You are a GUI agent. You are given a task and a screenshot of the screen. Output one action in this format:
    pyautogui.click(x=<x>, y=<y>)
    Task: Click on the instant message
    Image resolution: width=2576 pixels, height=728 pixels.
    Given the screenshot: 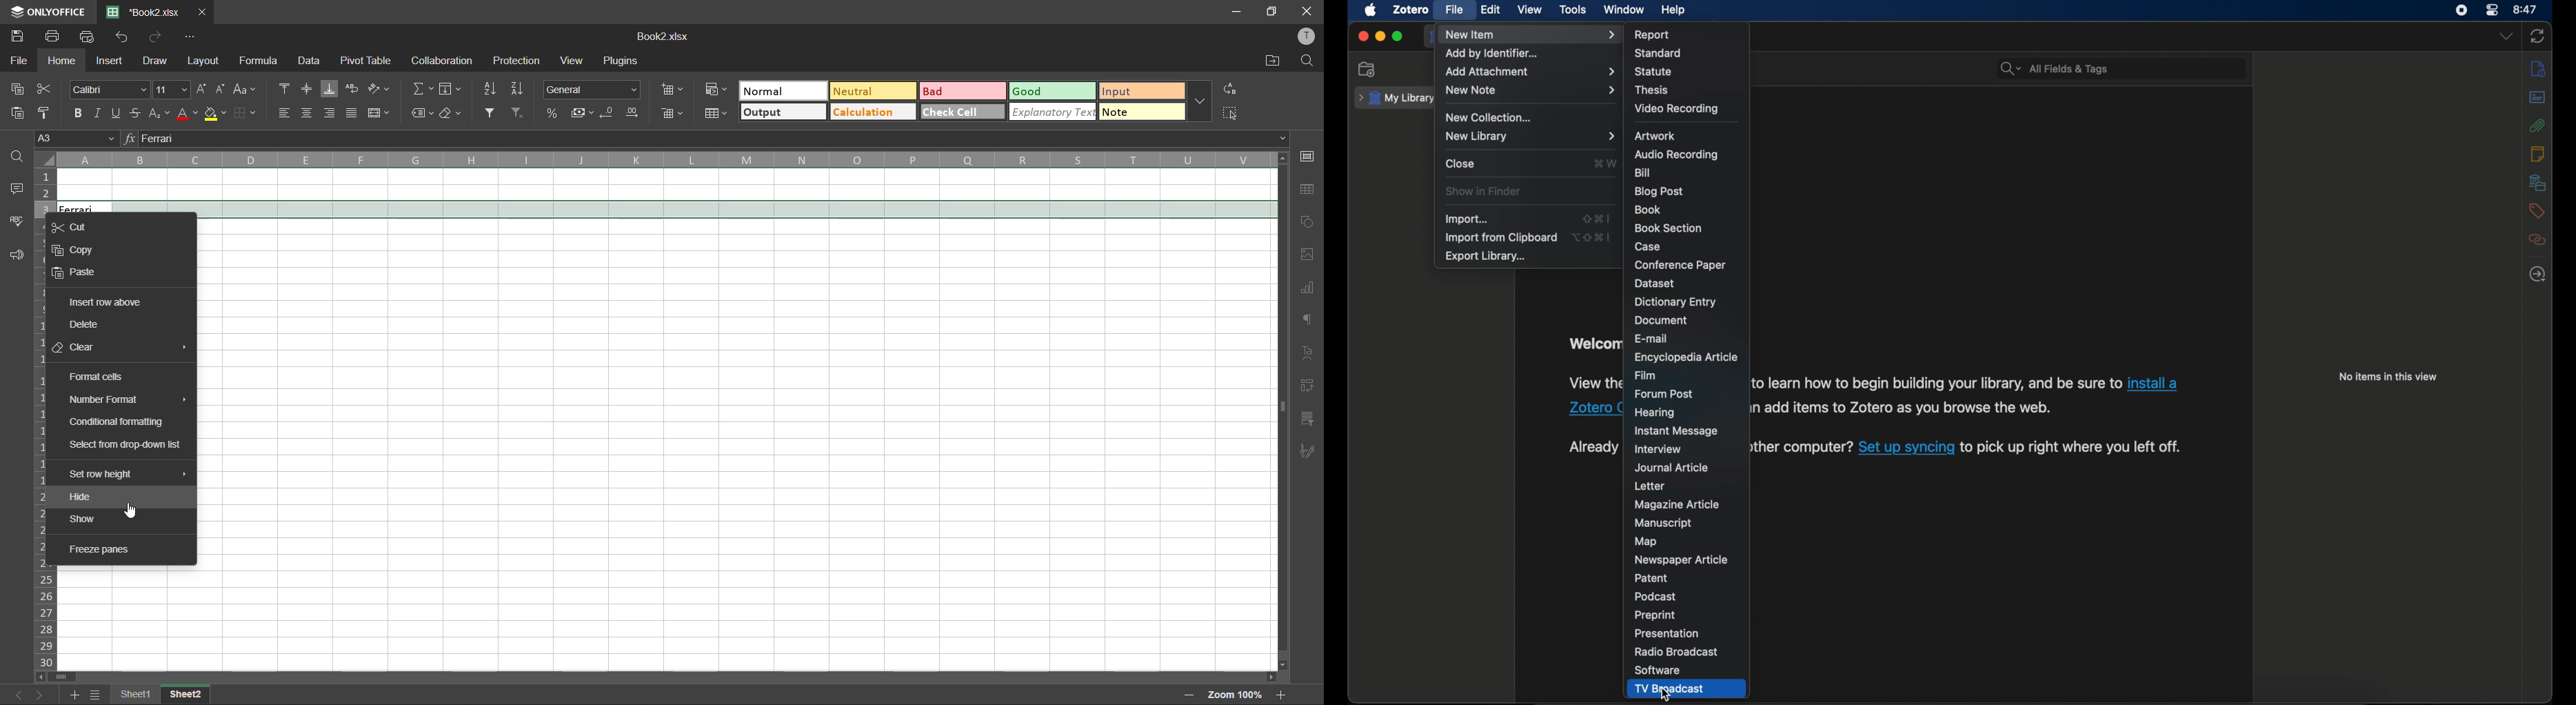 What is the action you would take?
    pyautogui.click(x=1676, y=431)
    